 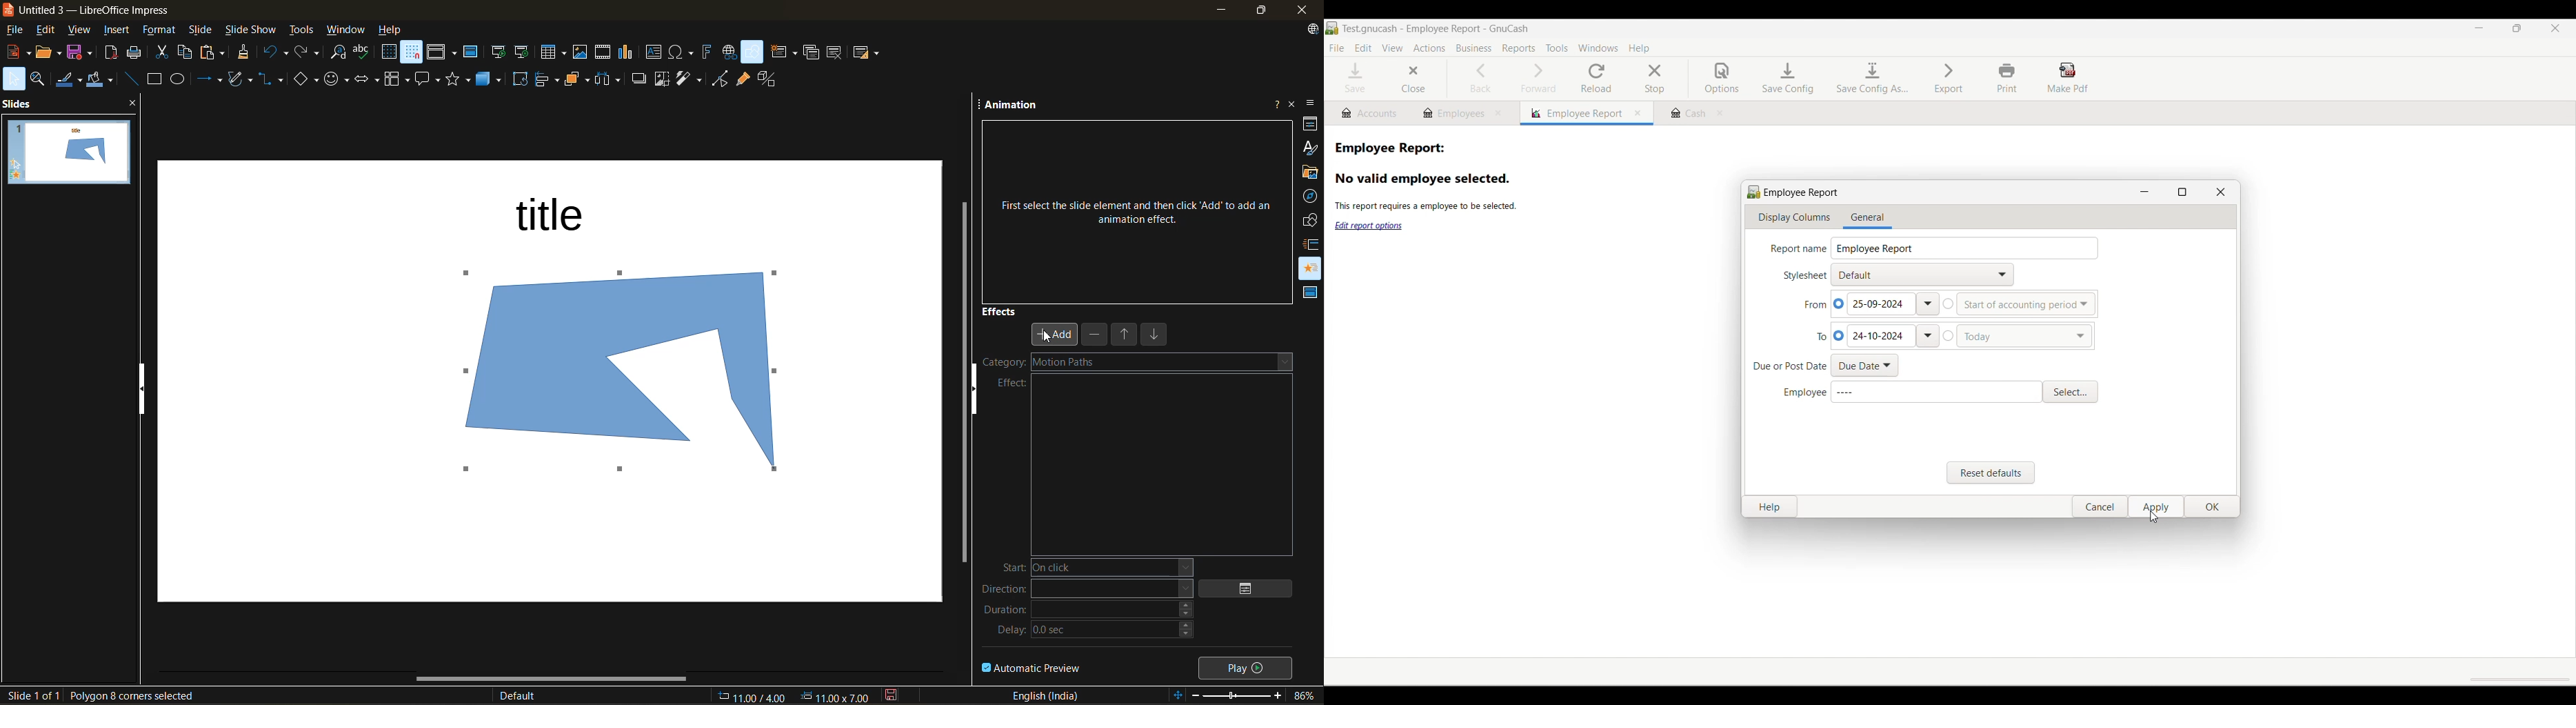 What do you see at coordinates (1249, 588) in the screenshot?
I see `options` at bounding box center [1249, 588].